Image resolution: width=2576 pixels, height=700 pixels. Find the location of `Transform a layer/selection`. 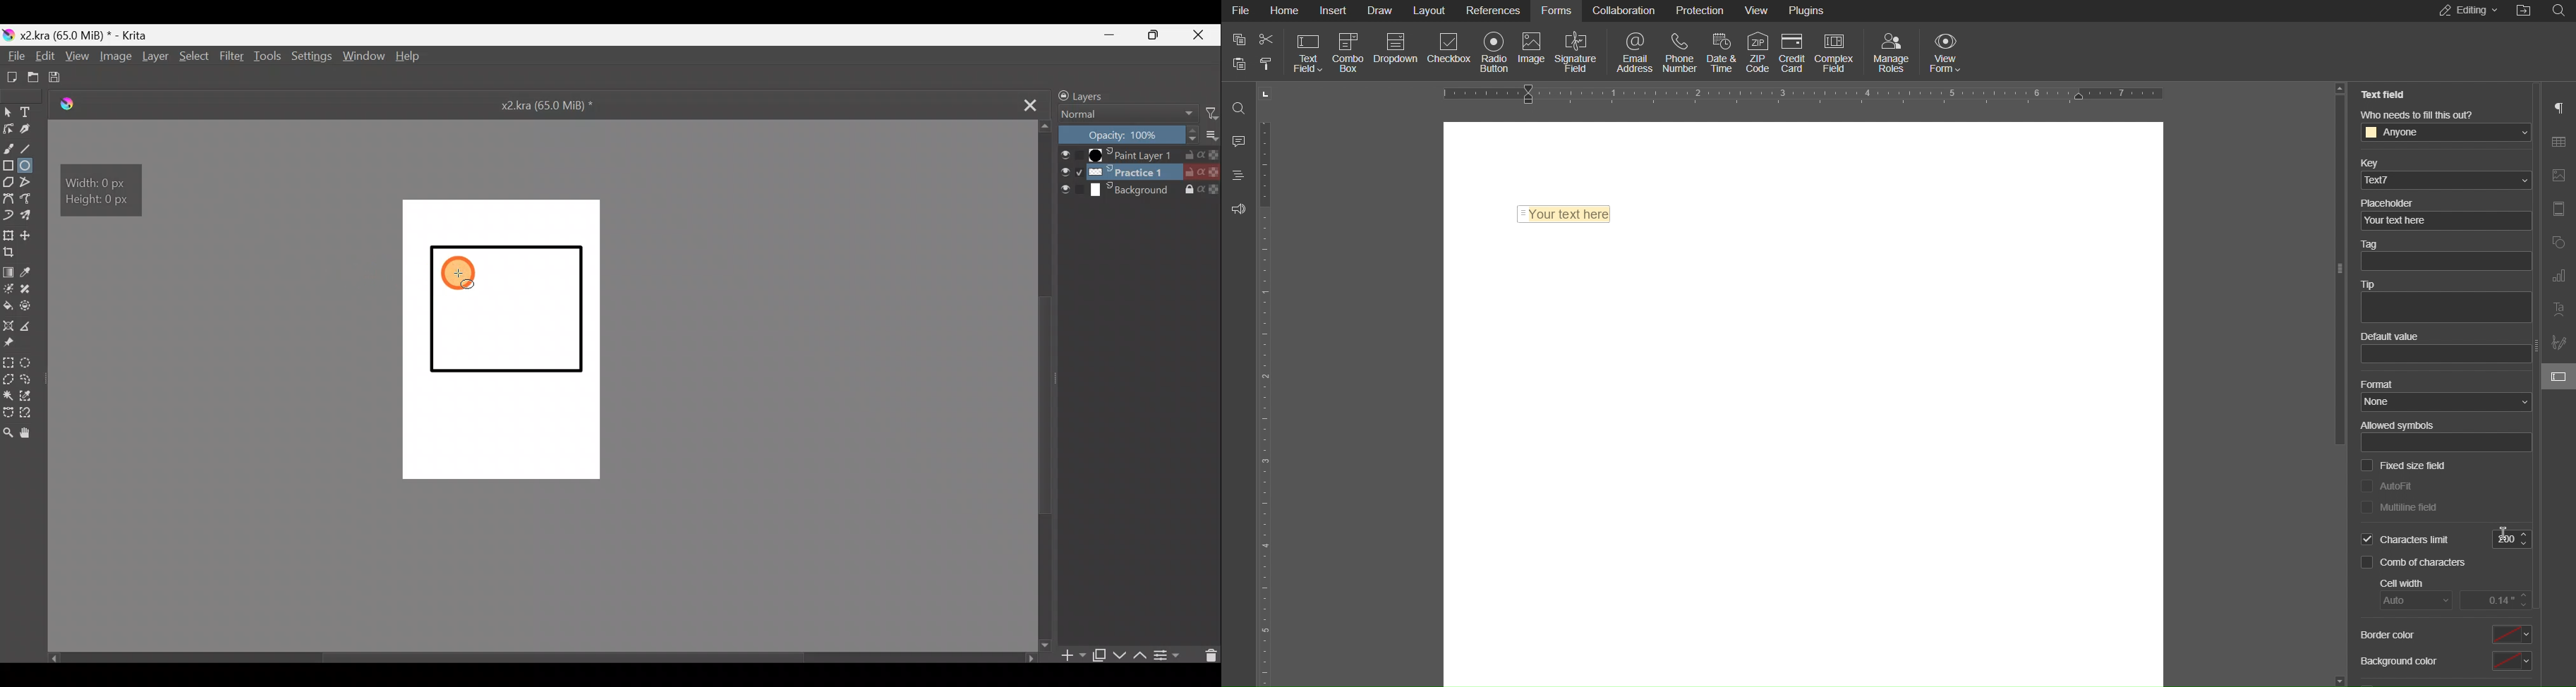

Transform a layer/selection is located at coordinates (10, 235).